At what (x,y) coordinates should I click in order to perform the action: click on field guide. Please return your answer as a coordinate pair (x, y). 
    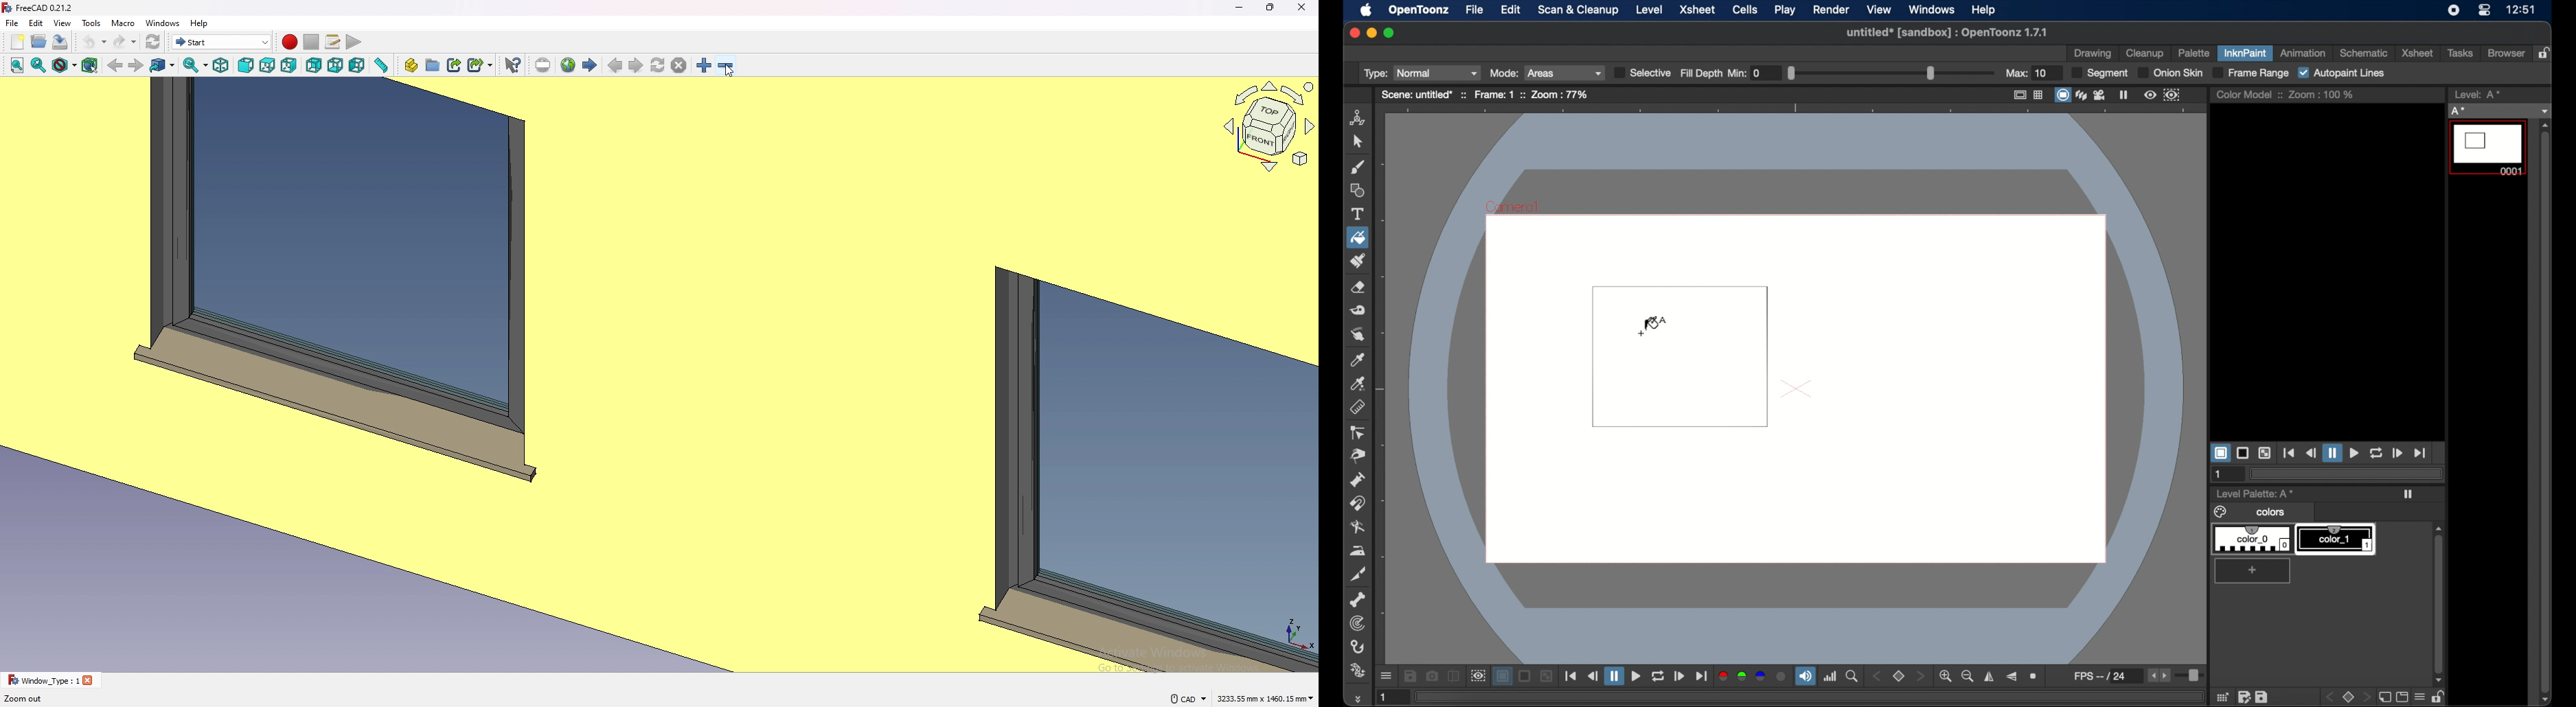
    Looking at the image, I should click on (2039, 94).